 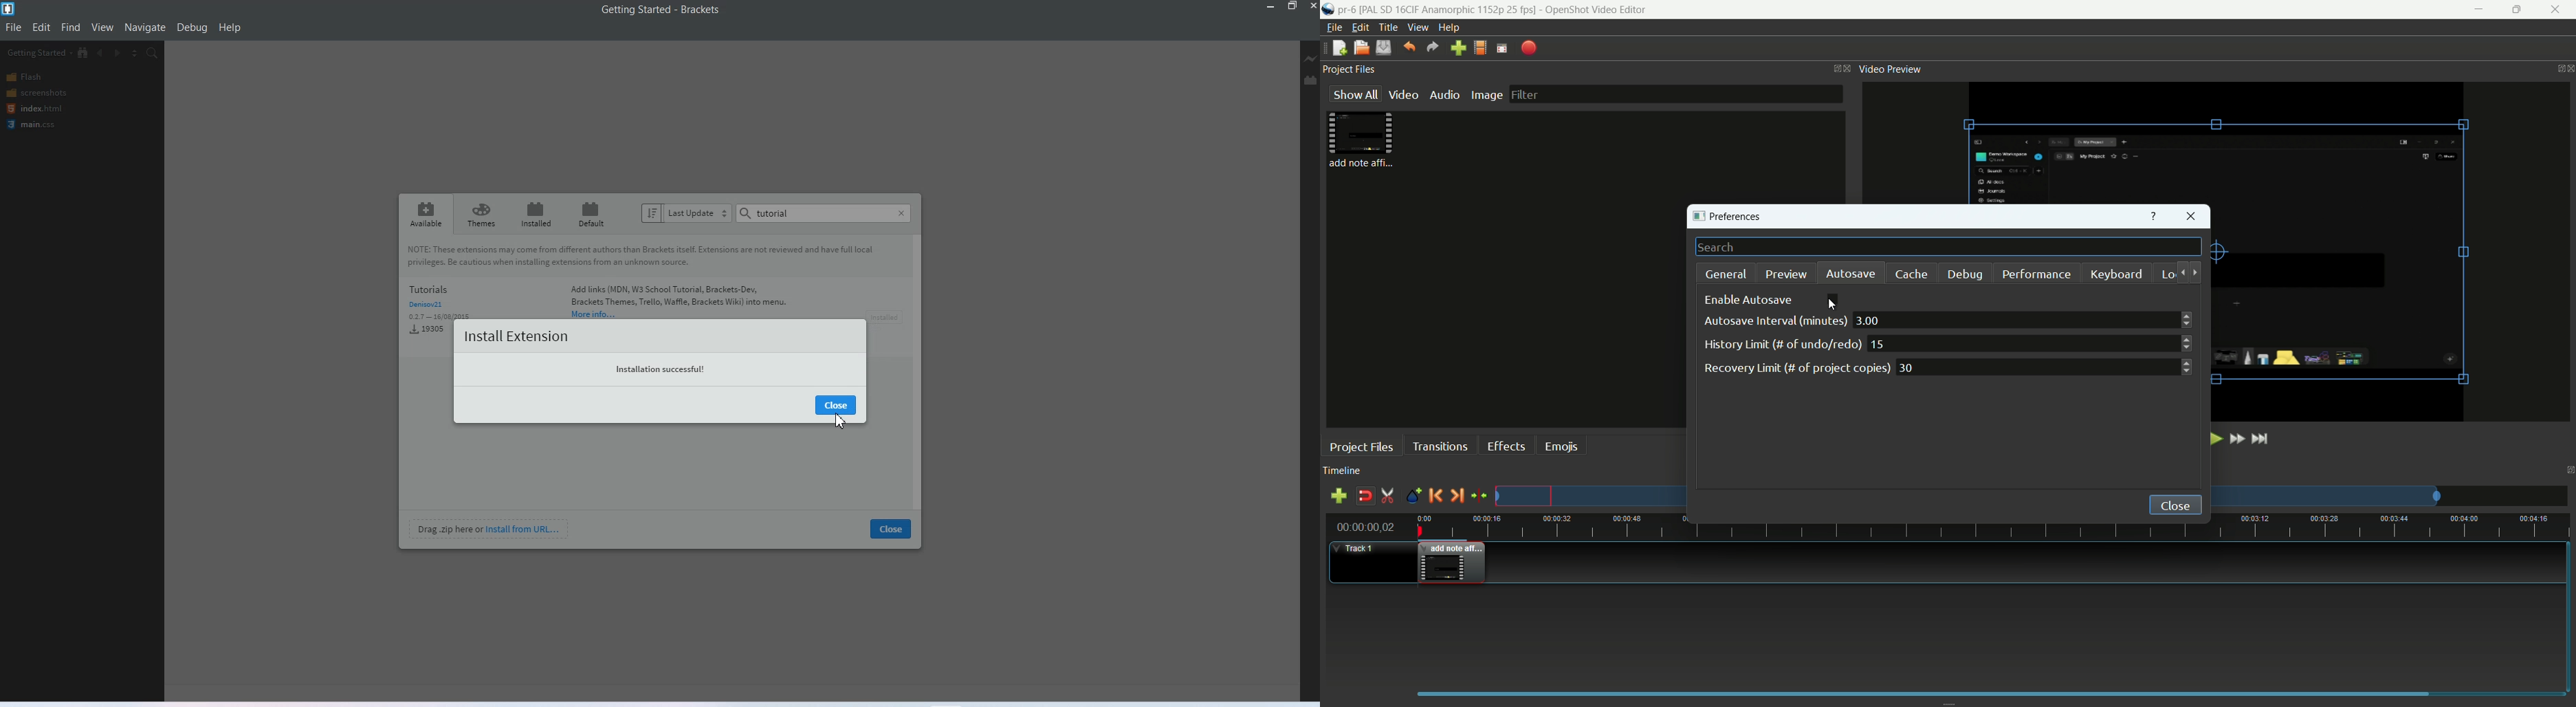 What do you see at coordinates (2155, 216) in the screenshot?
I see `get help` at bounding box center [2155, 216].